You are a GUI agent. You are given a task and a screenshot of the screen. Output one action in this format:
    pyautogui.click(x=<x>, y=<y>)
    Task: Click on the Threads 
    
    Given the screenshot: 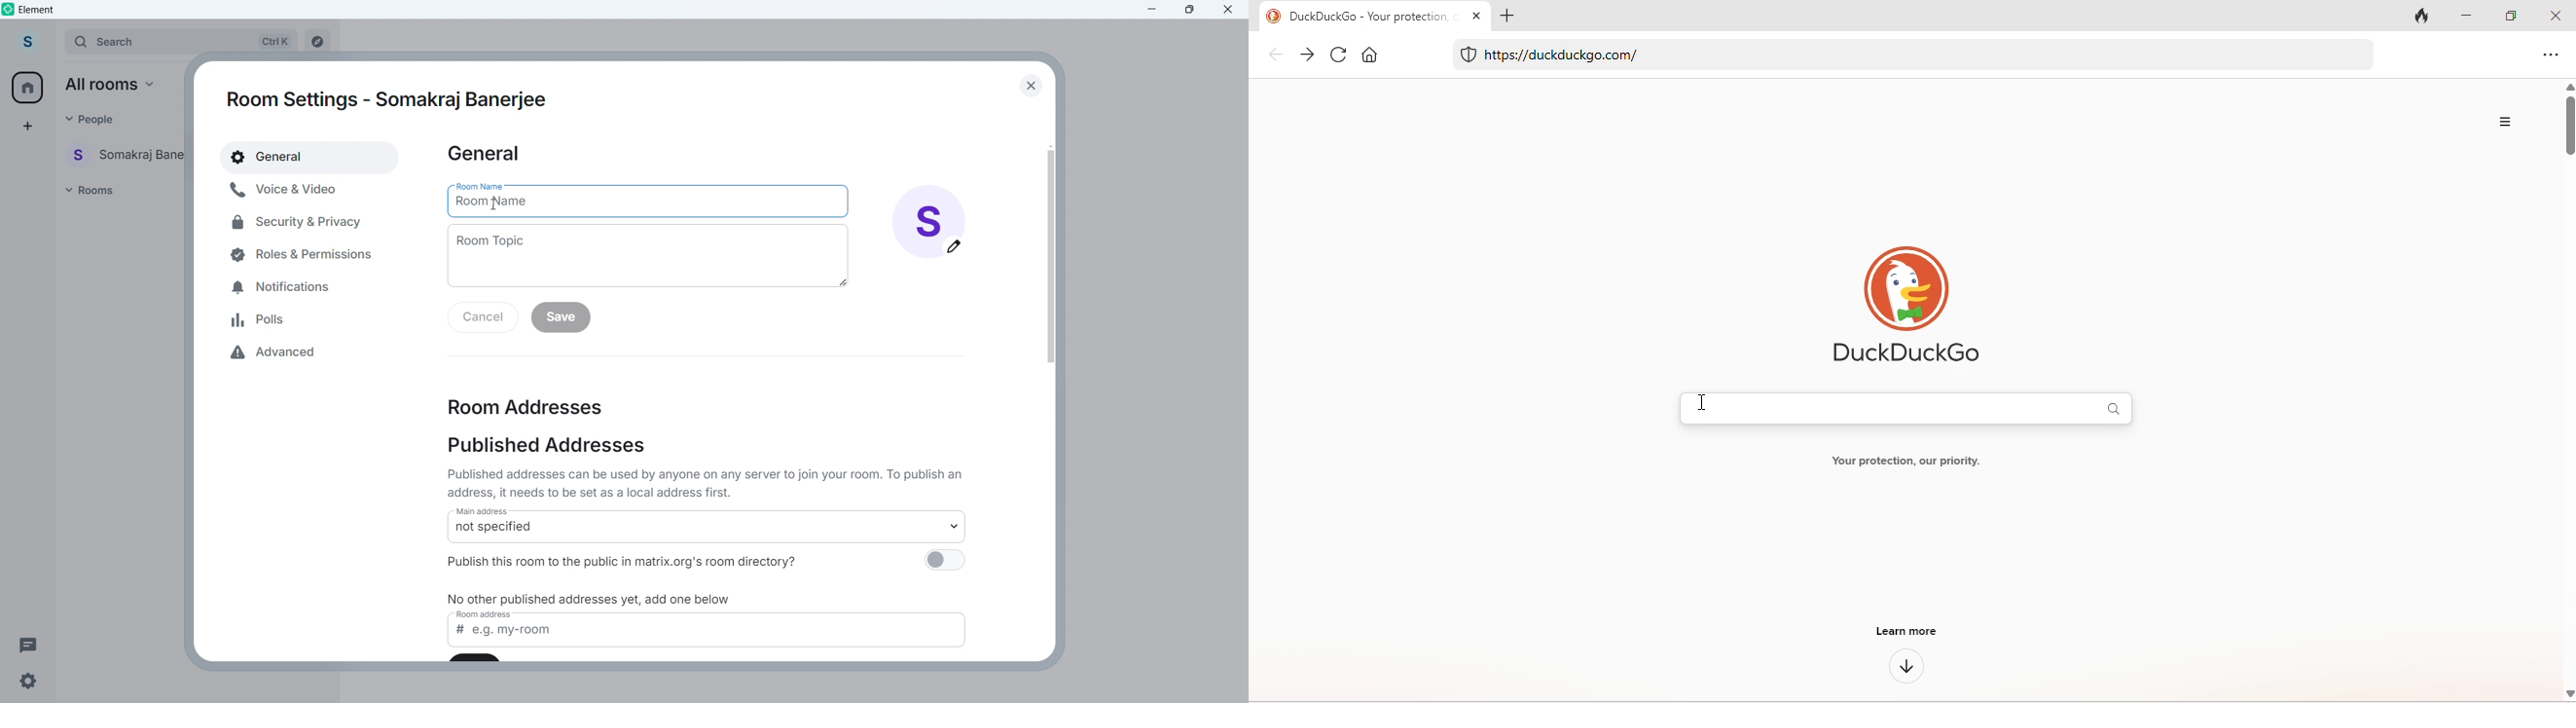 What is the action you would take?
    pyautogui.click(x=27, y=644)
    